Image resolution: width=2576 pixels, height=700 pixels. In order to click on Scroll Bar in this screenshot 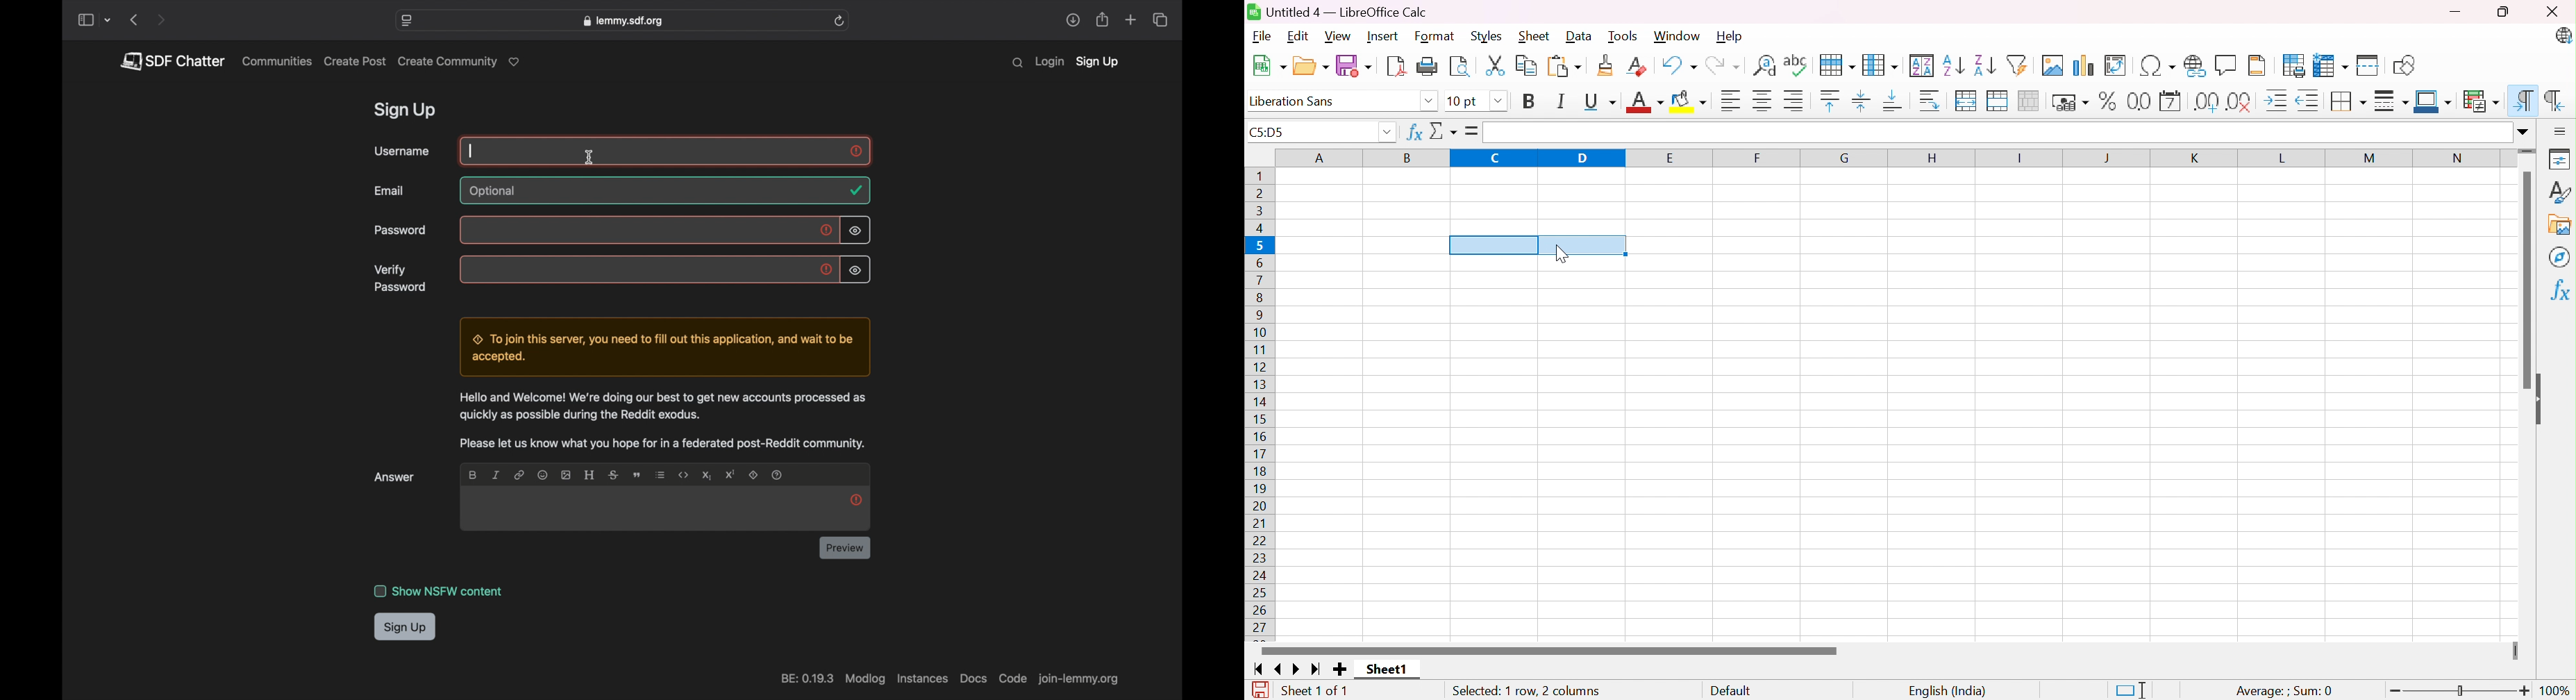, I will do `click(1549, 650)`.